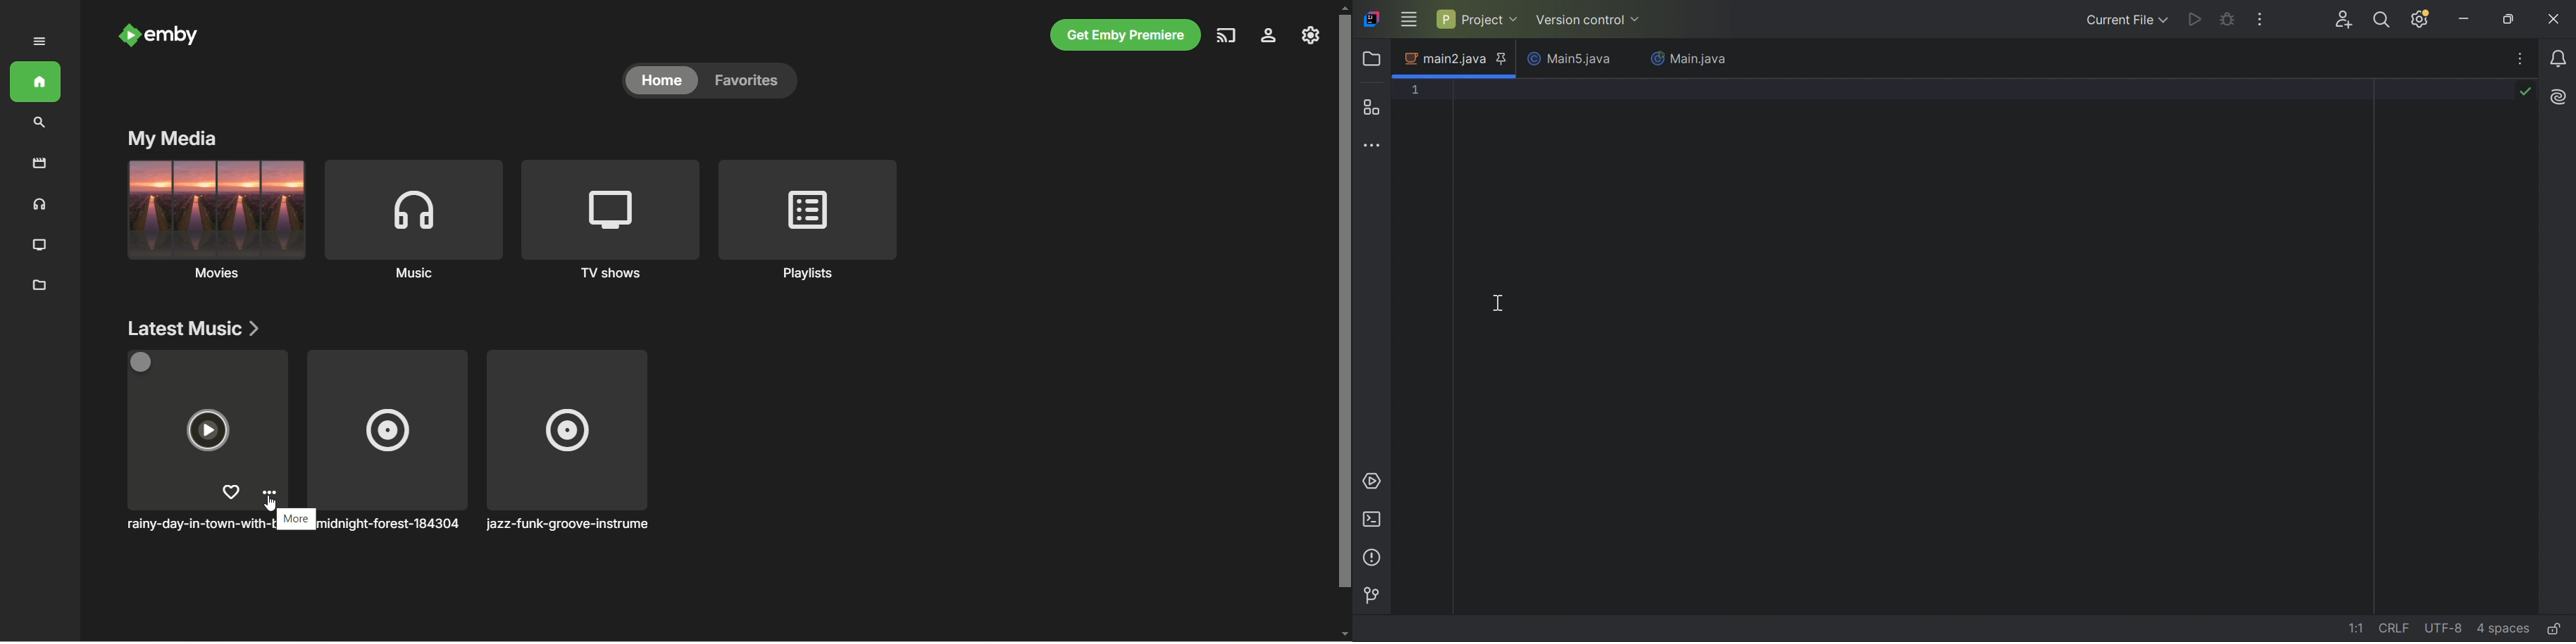  I want to click on TV shows, so click(611, 222).